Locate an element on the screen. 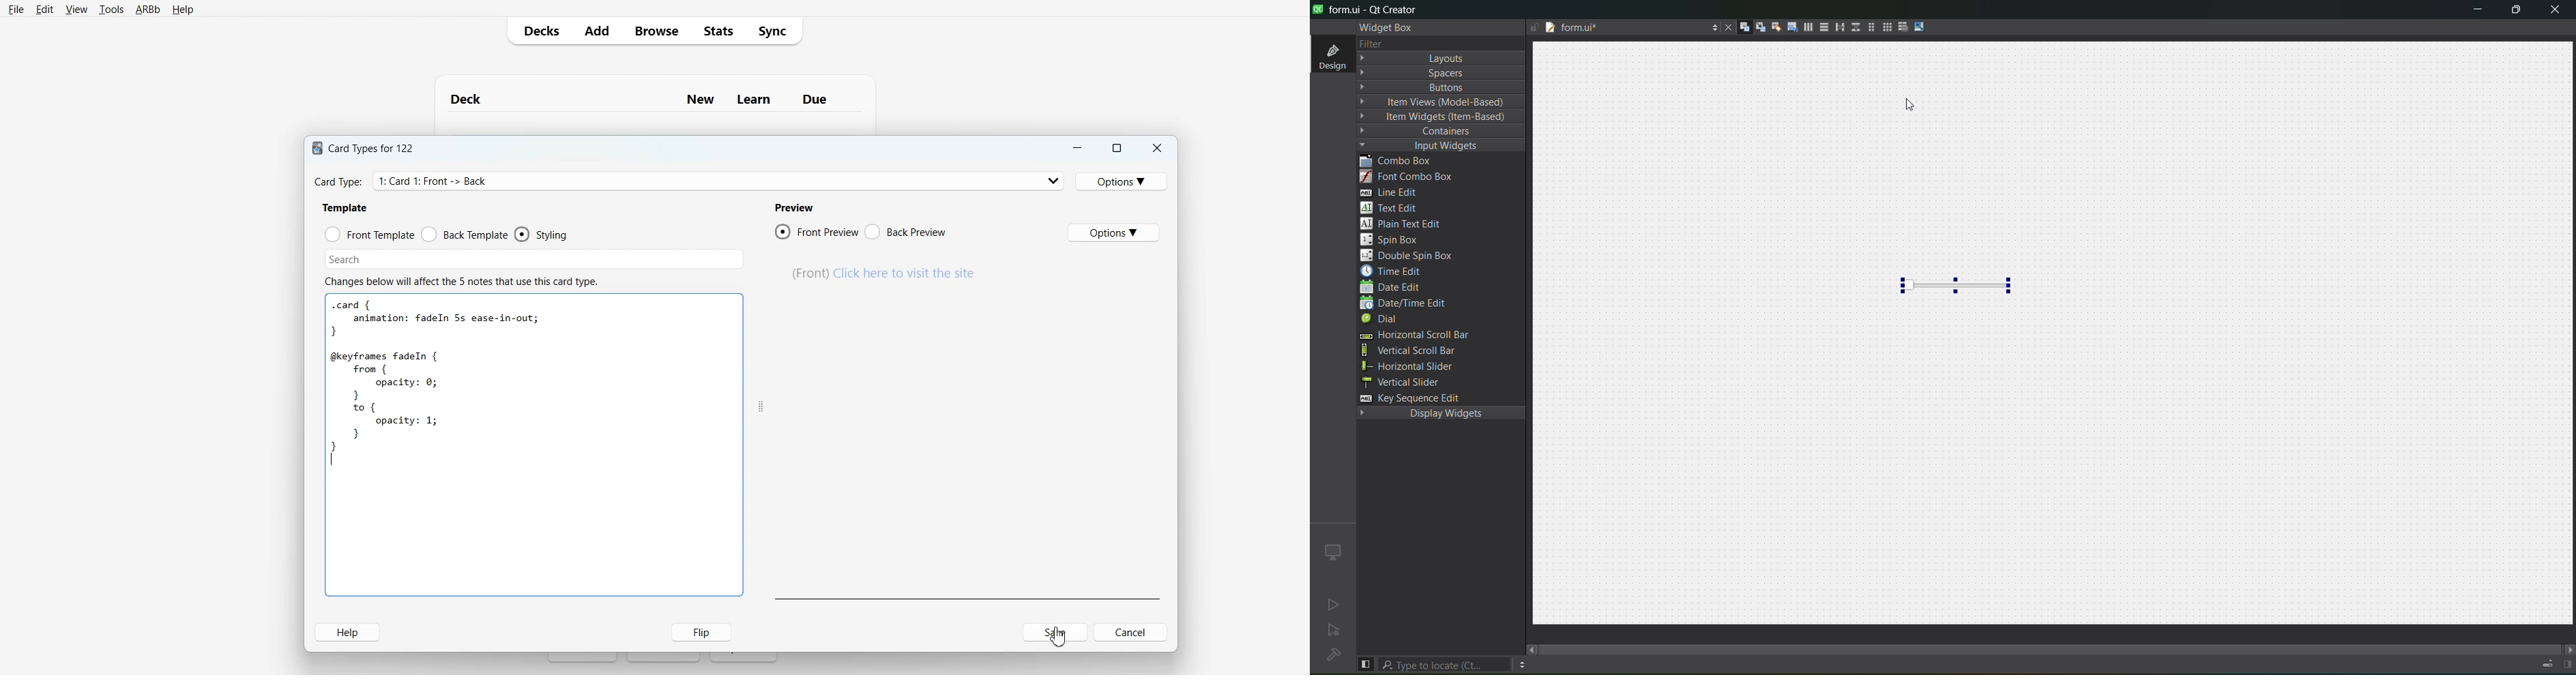  Text is located at coordinates (459, 381).